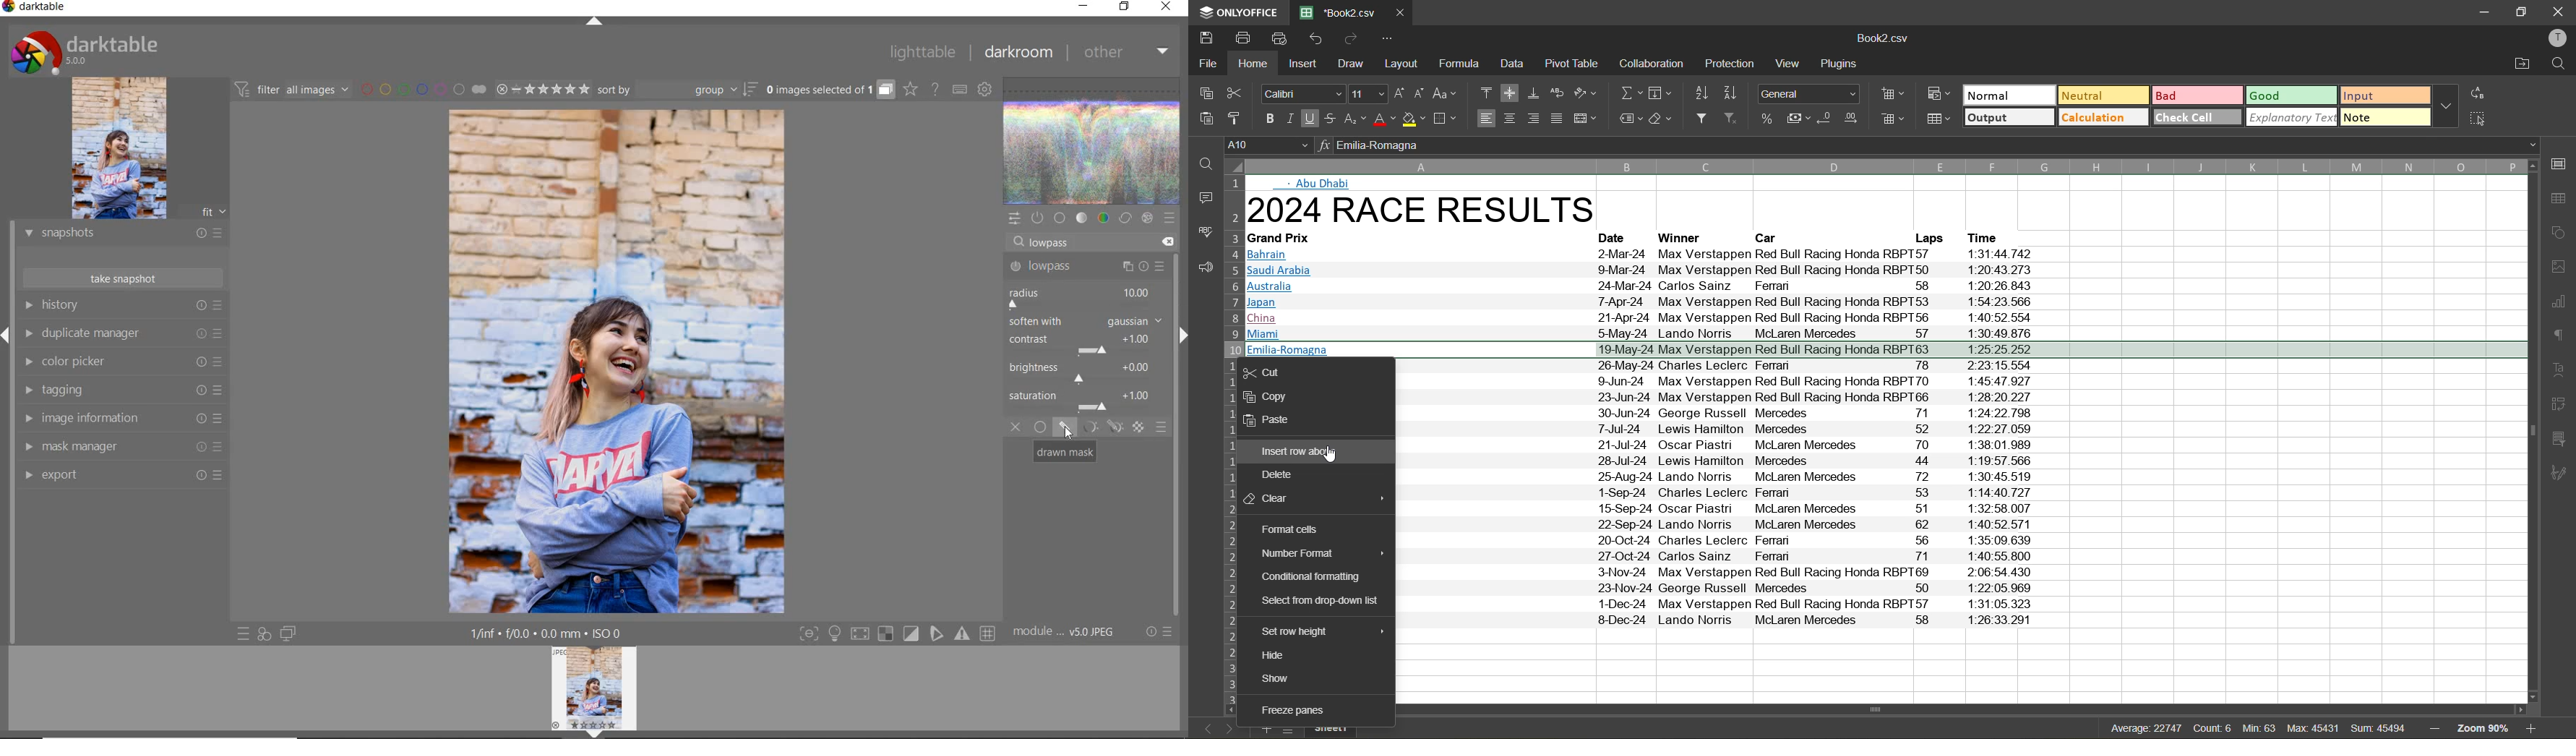  What do you see at coordinates (1886, 166) in the screenshot?
I see `columns` at bounding box center [1886, 166].